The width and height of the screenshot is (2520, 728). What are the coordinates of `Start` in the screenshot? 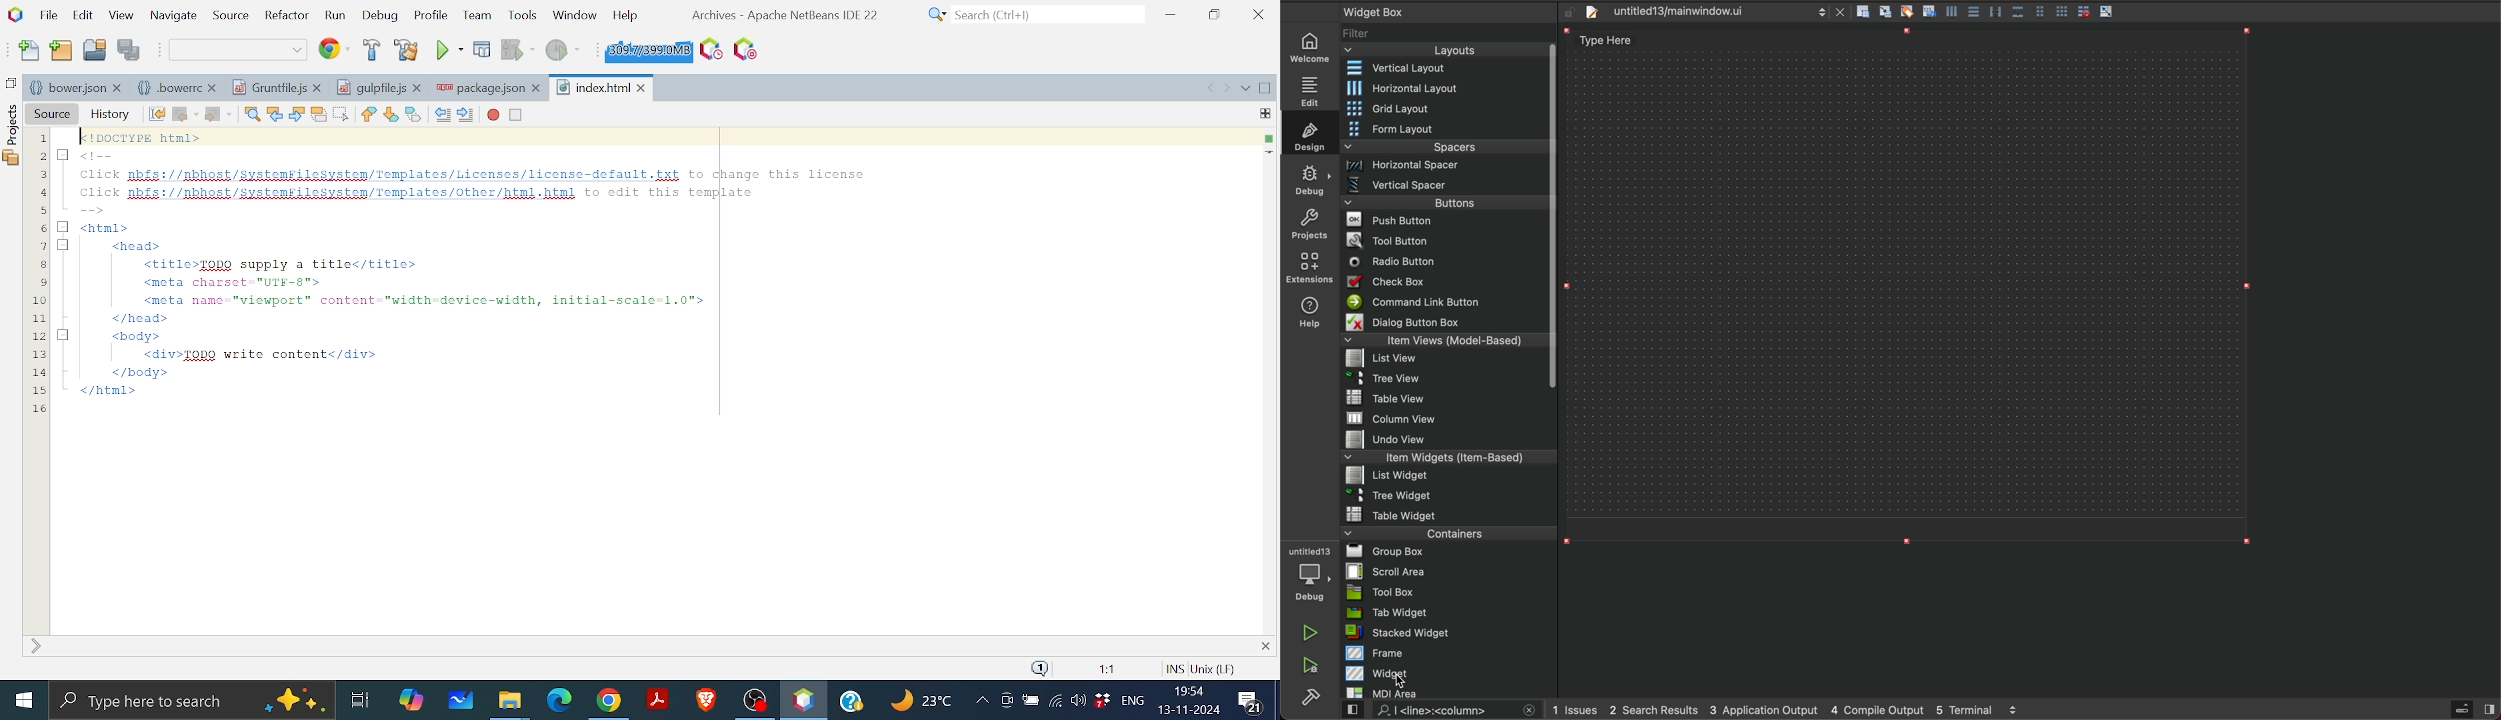 It's located at (25, 699).